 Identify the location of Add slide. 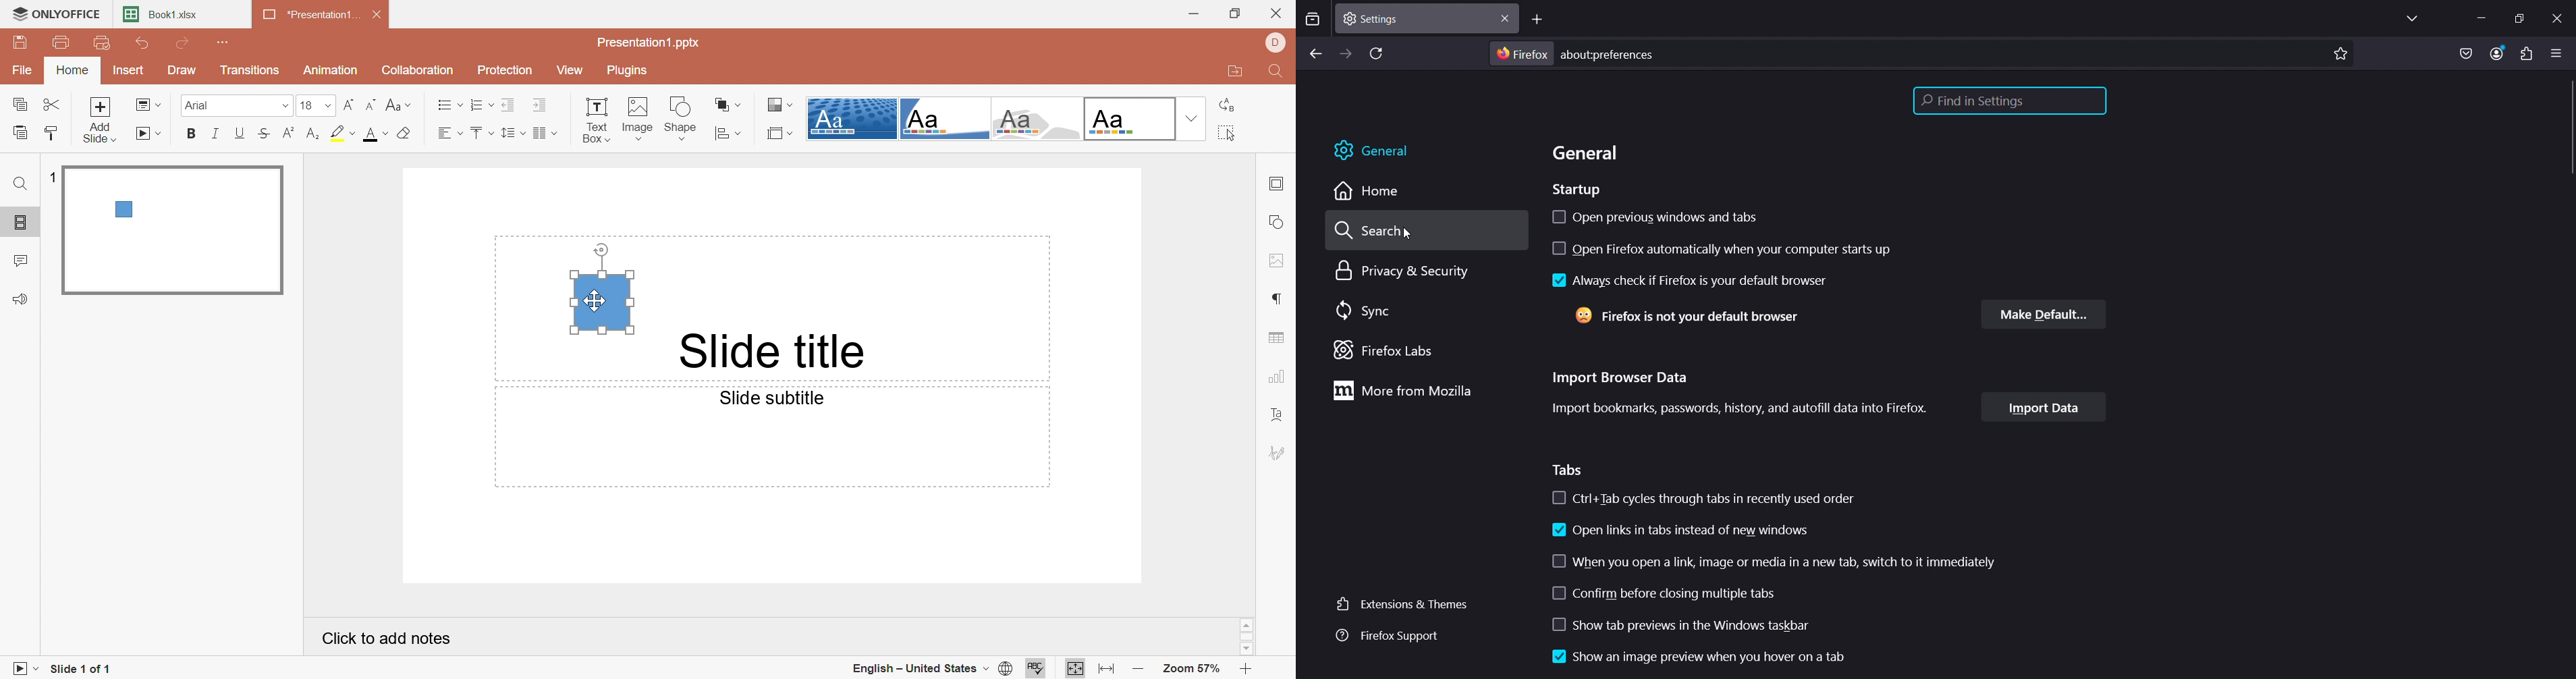
(104, 120).